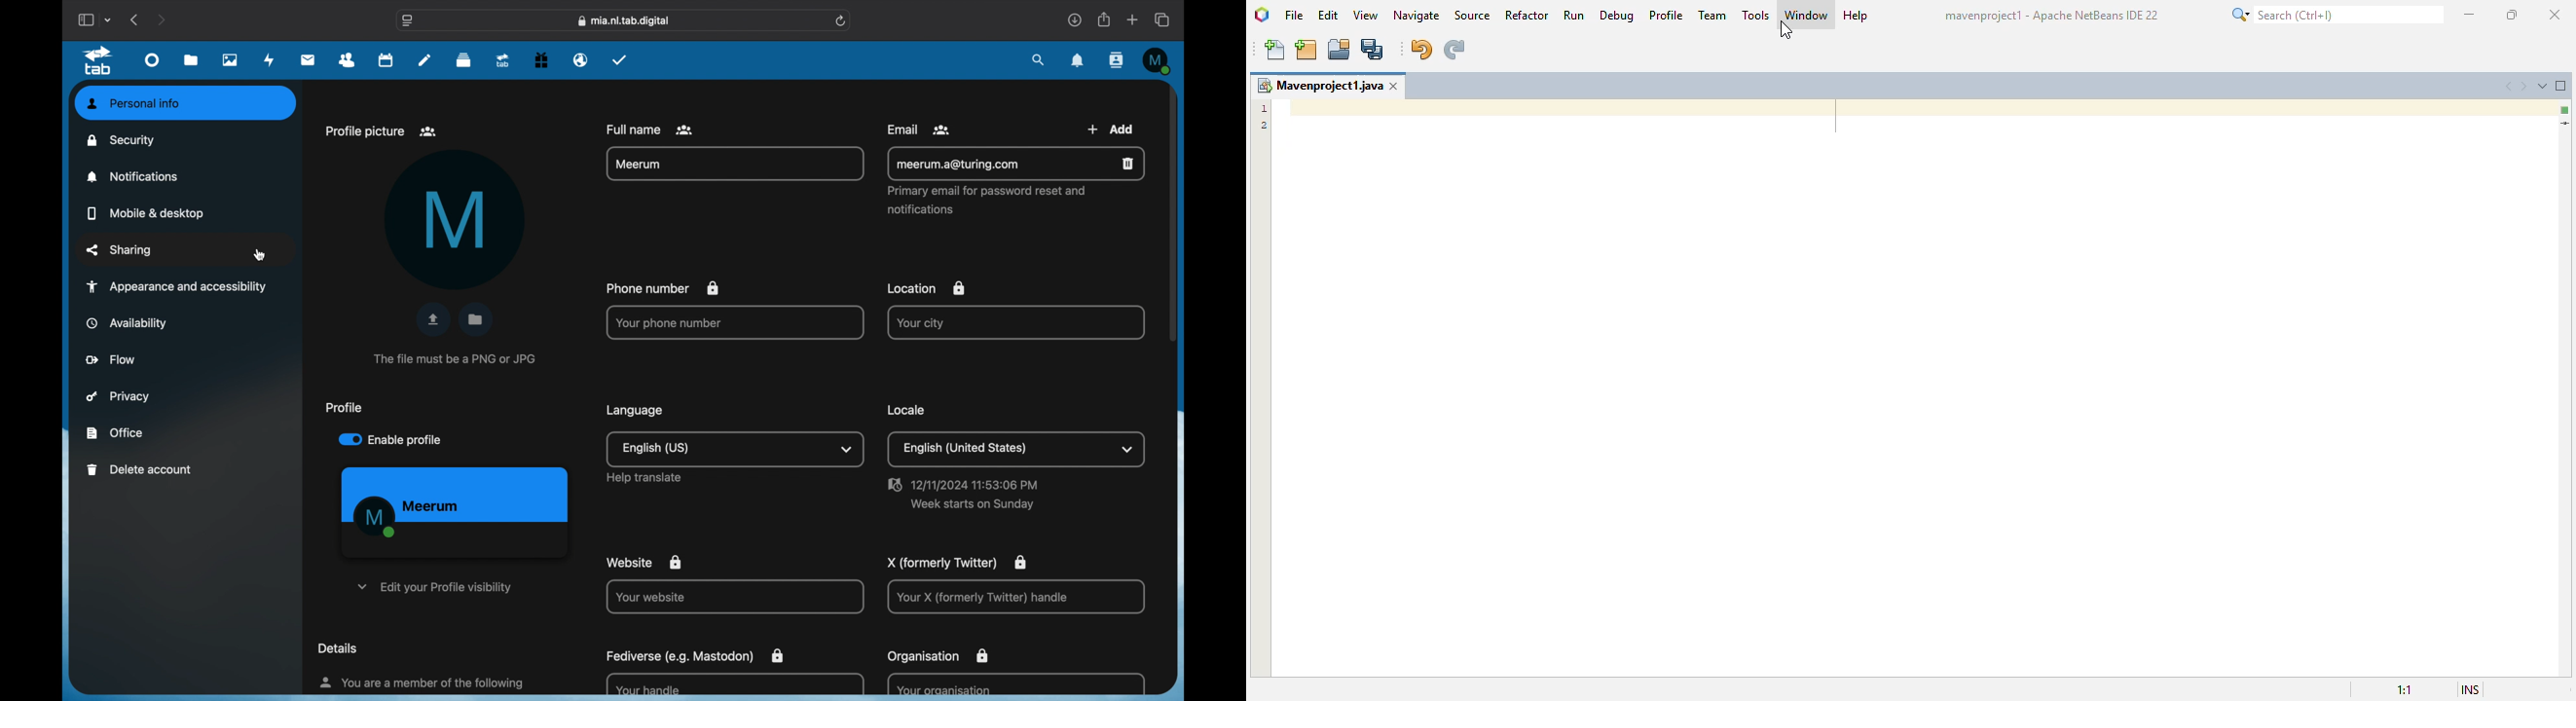  I want to click on privacy, so click(118, 397).